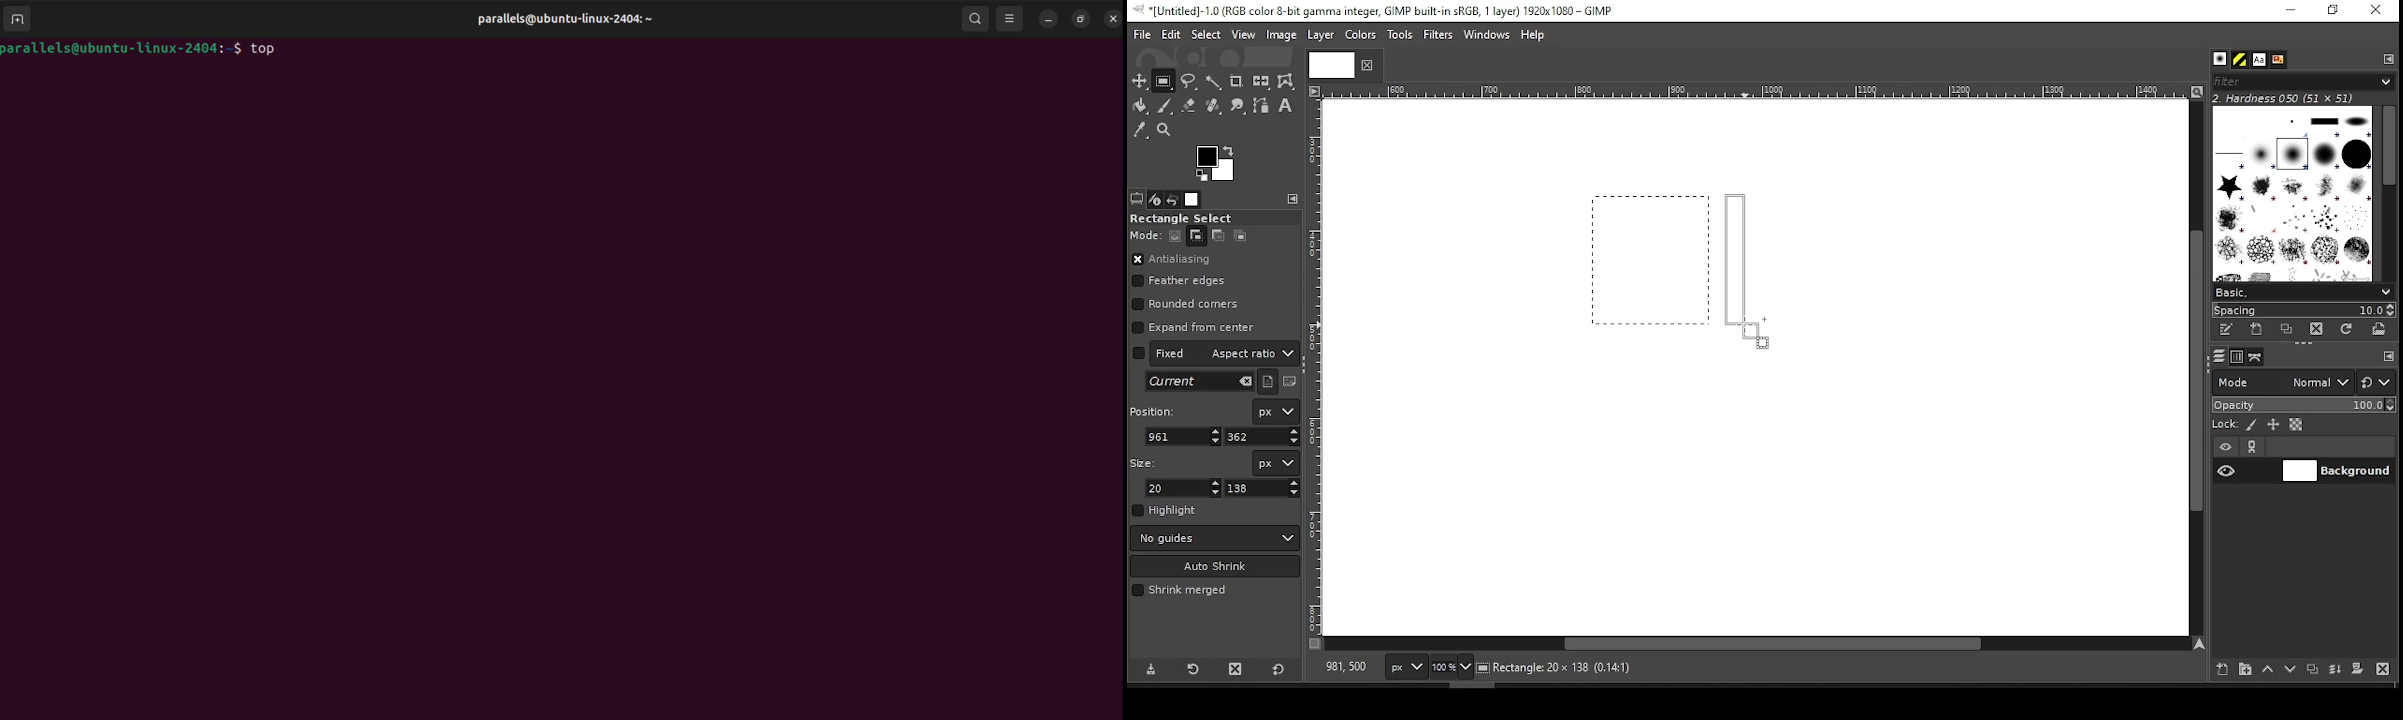 The image size is (2408, 728). Describe the element at coordinates (1215, 107) in the screenshot. I see `heal tool` at that location.